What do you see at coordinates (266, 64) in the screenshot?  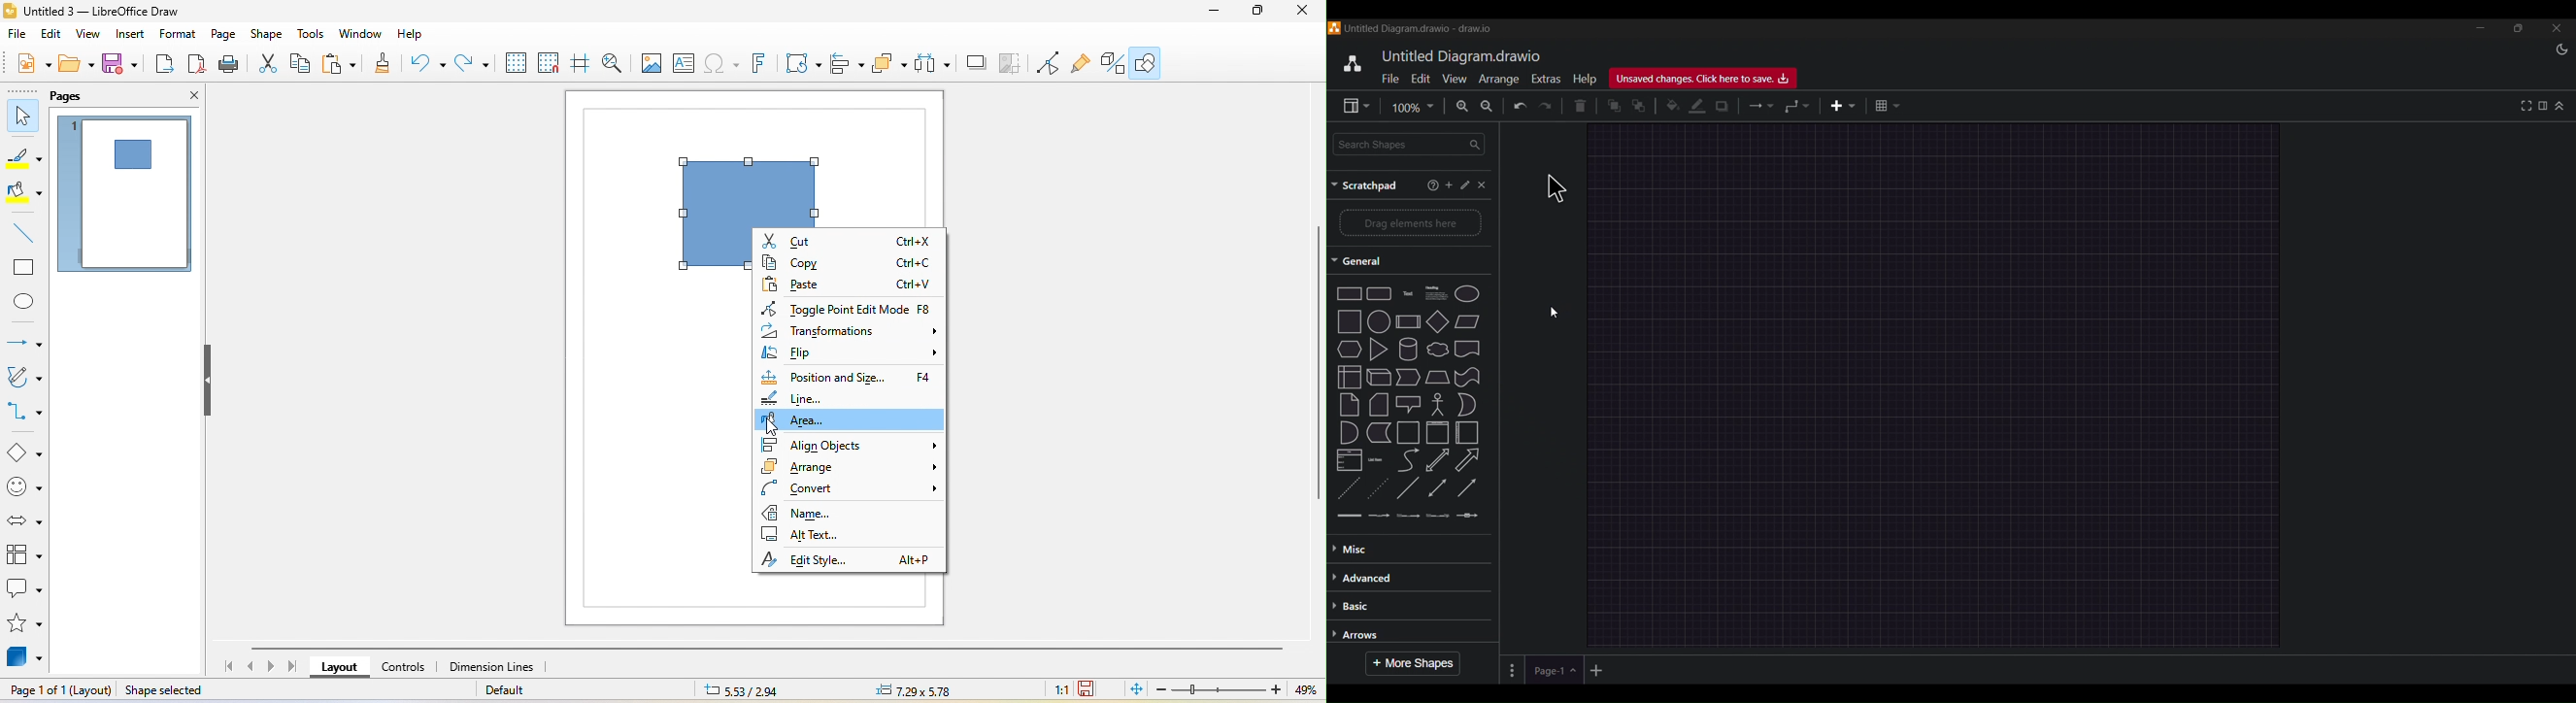 I see `cut` at bounding box center [266, 64].